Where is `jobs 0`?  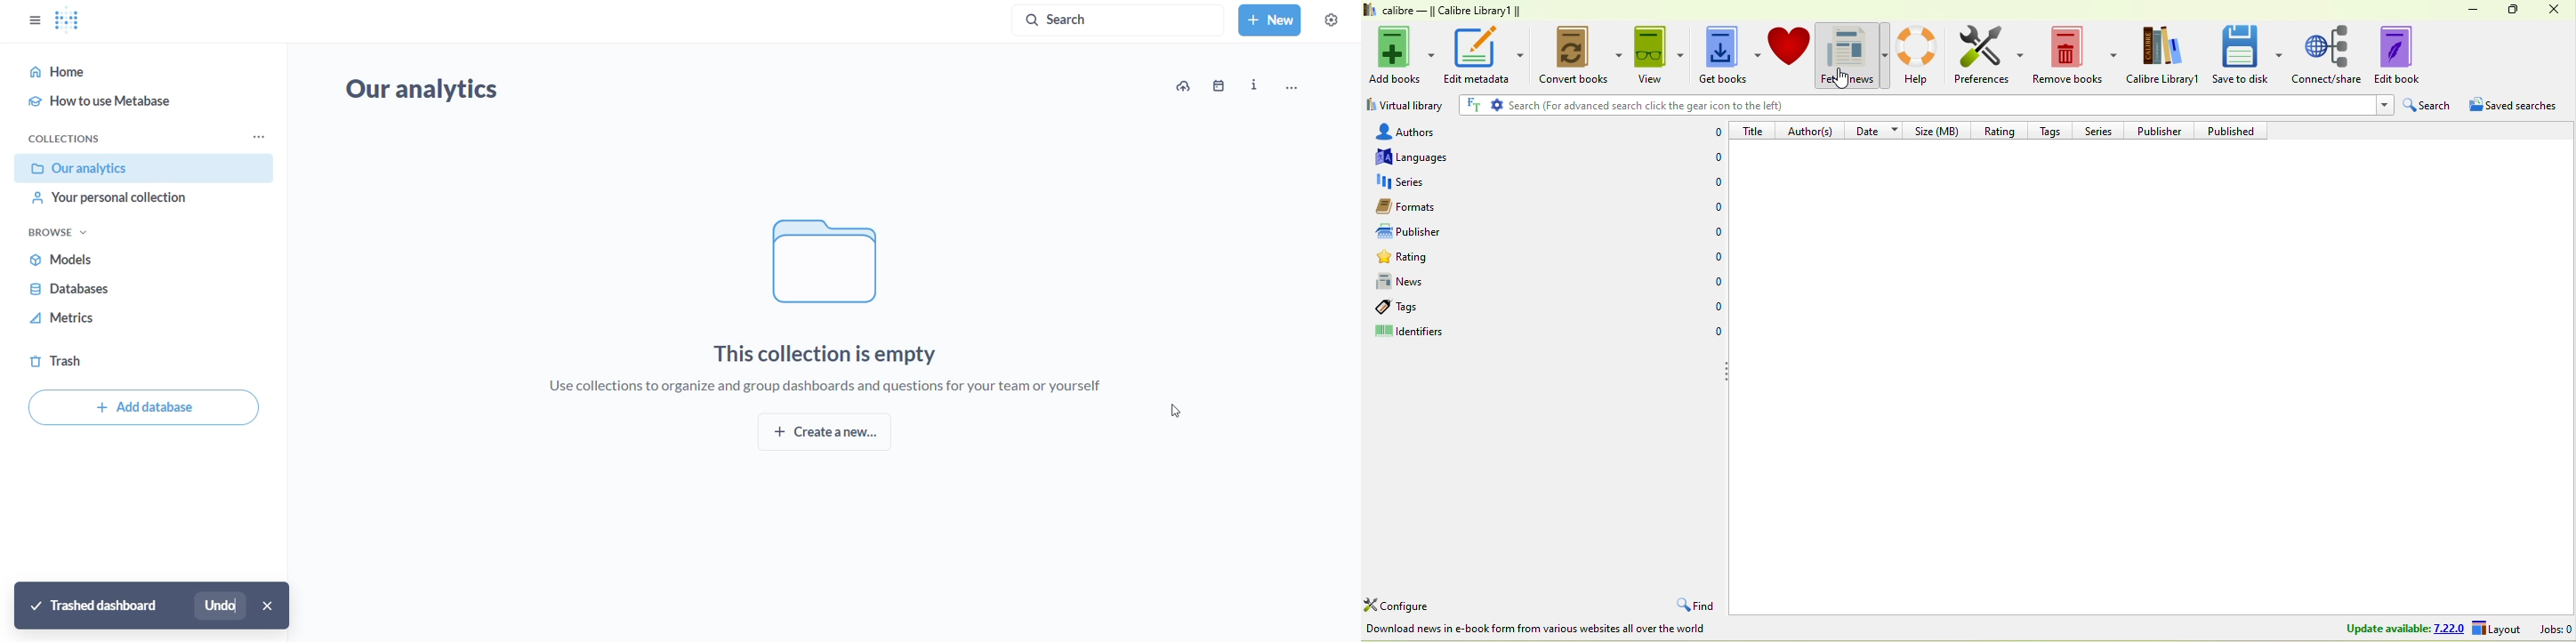
jobs 0 is located at coordinates (2557, 630).